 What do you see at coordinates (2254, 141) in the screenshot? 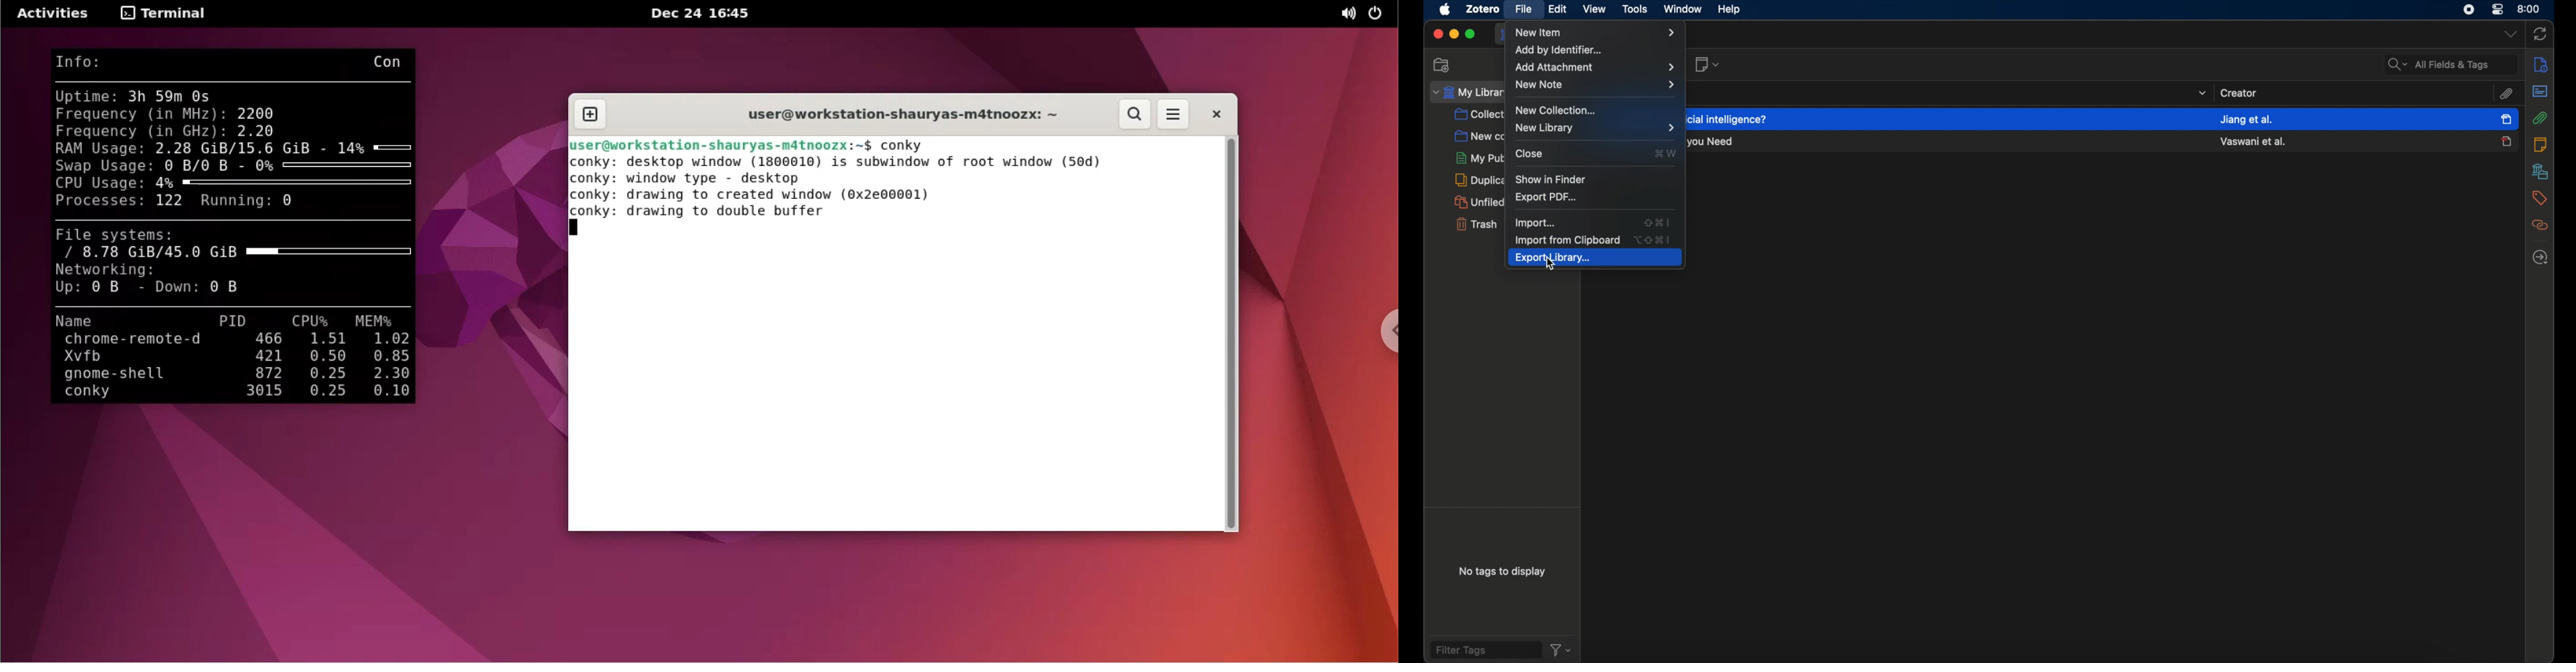
I see `creator name` at bounding box center [2254, 141].